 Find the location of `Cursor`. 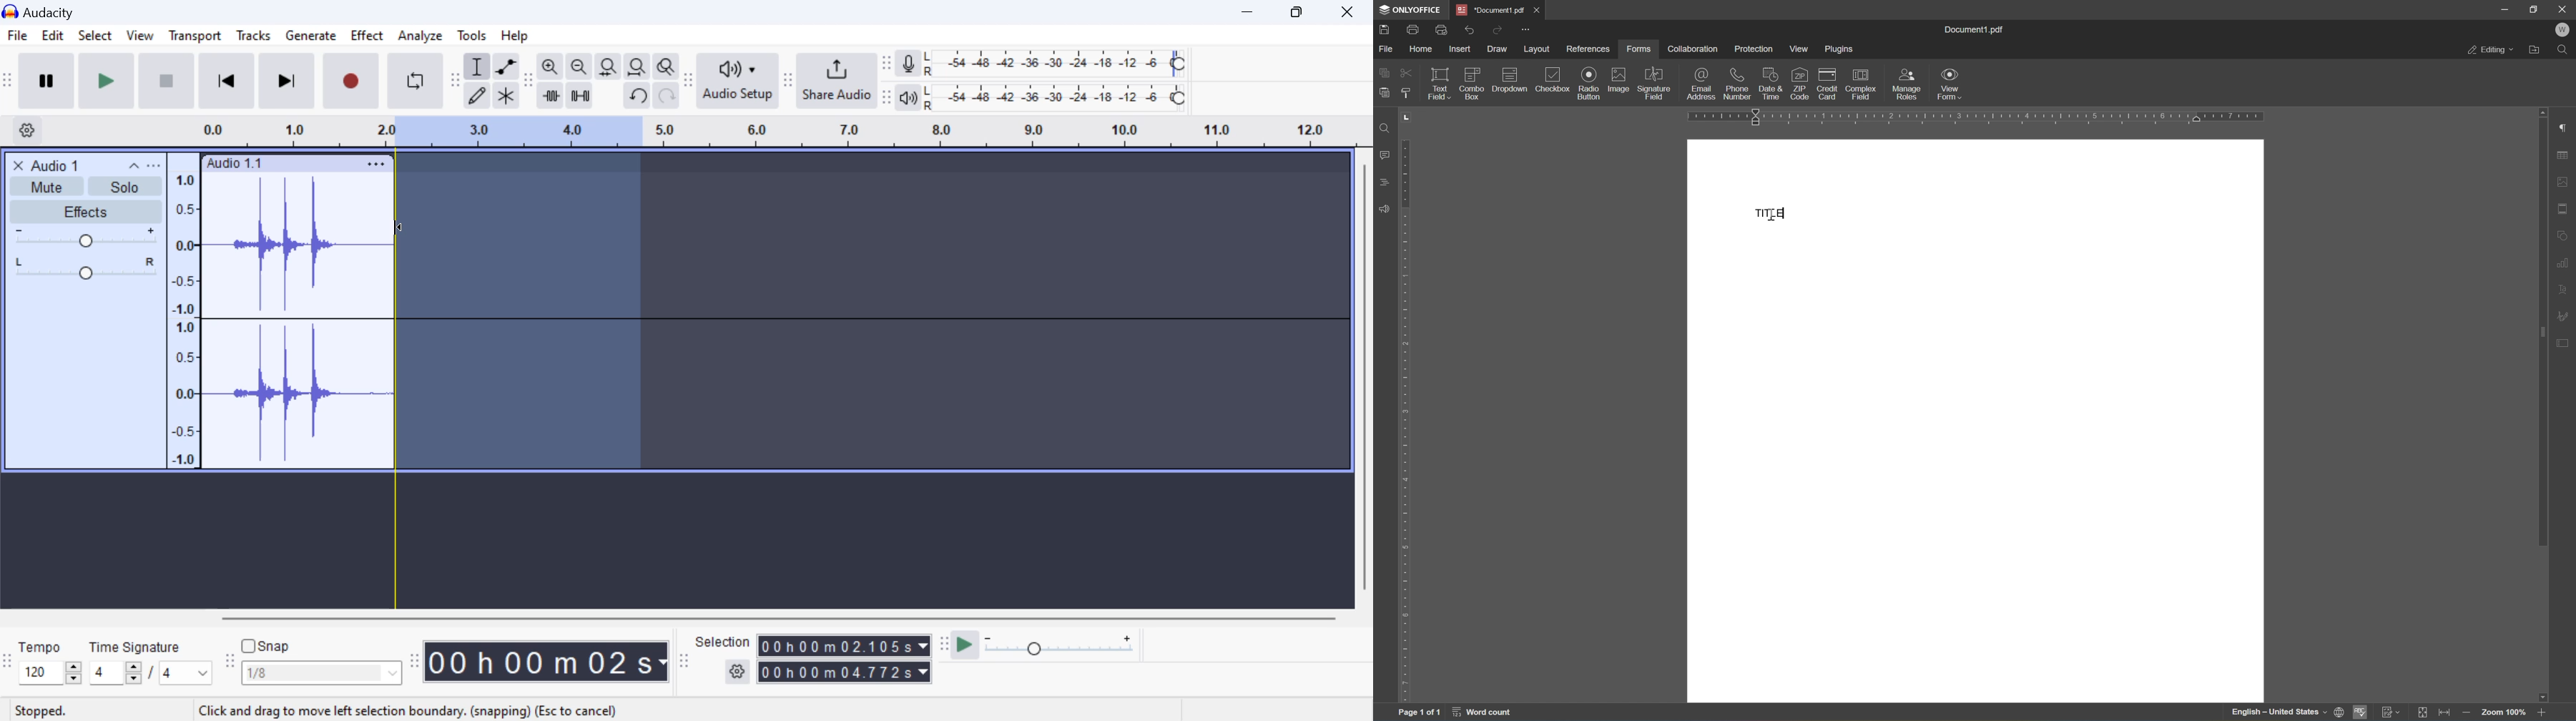

Cursor is located at coordinates (407, 232).